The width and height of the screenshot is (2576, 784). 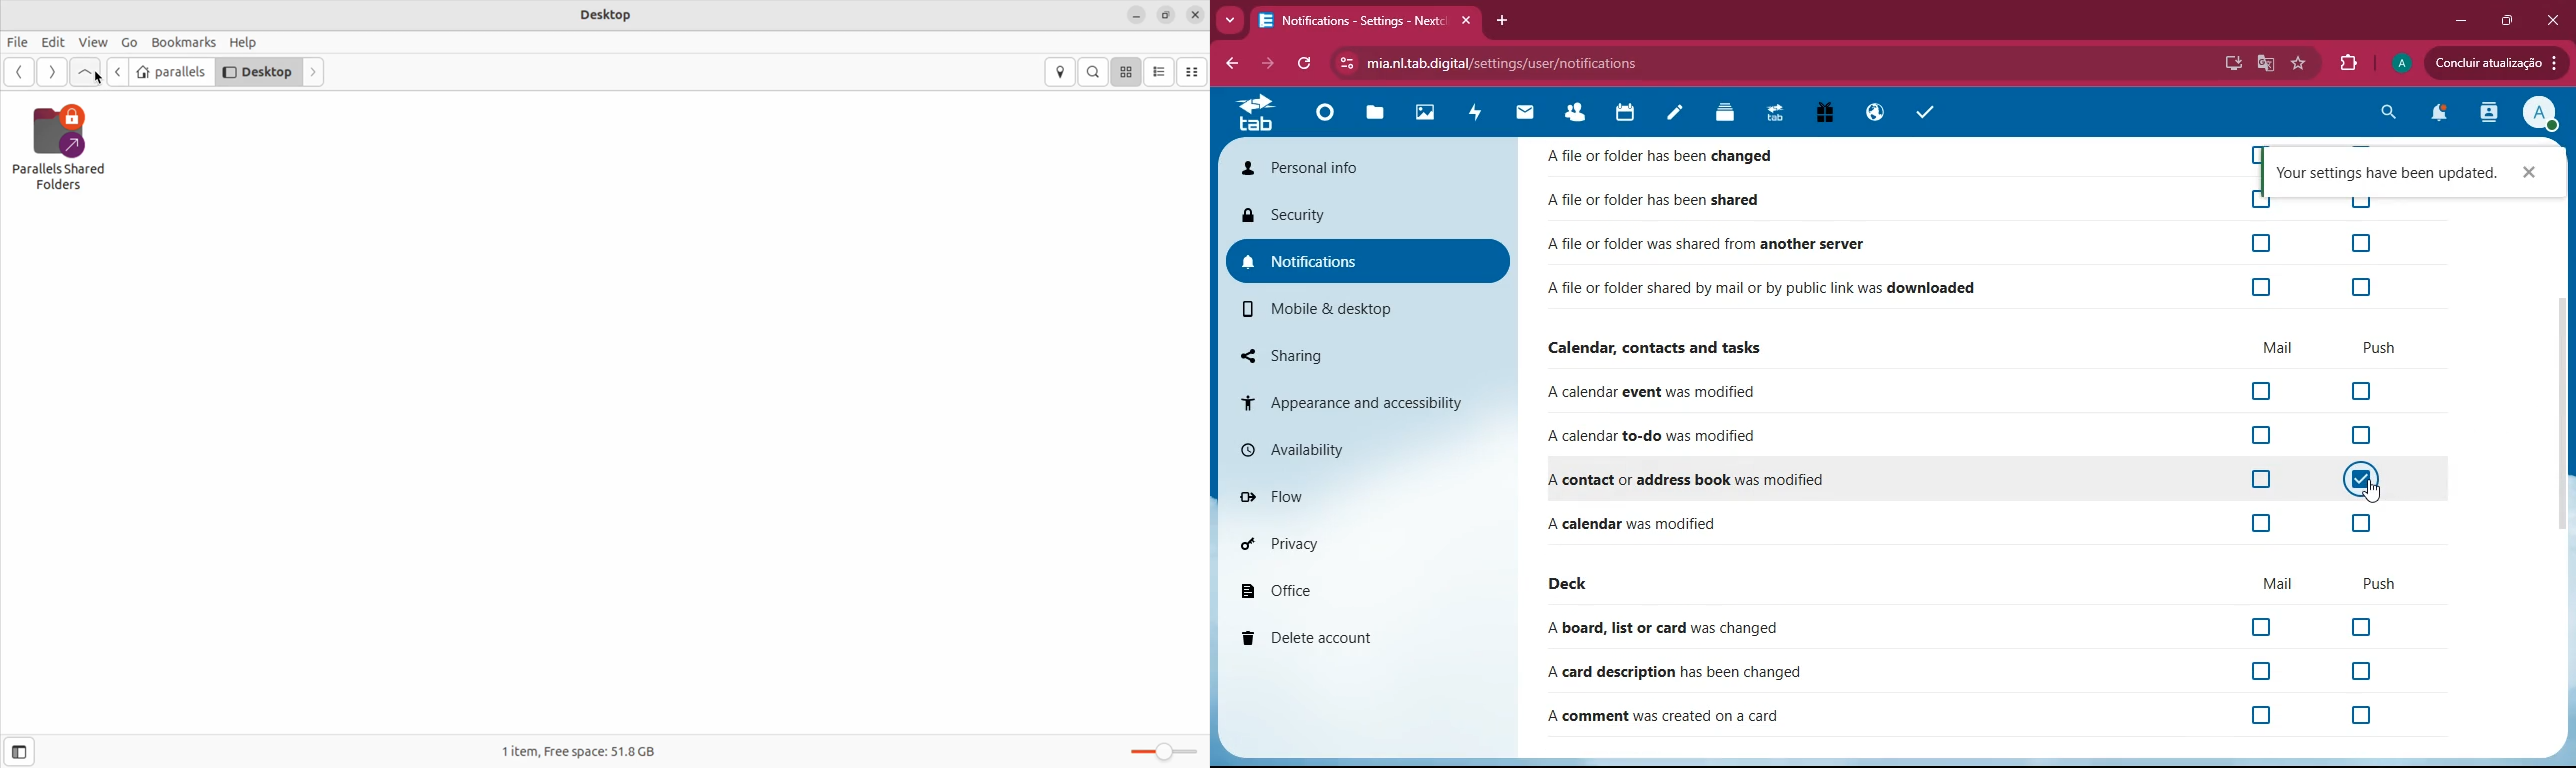 What do you see at coordinates (2373, 492) in the screenshot?
I see `cursor` at bounding box center [2373, 492].